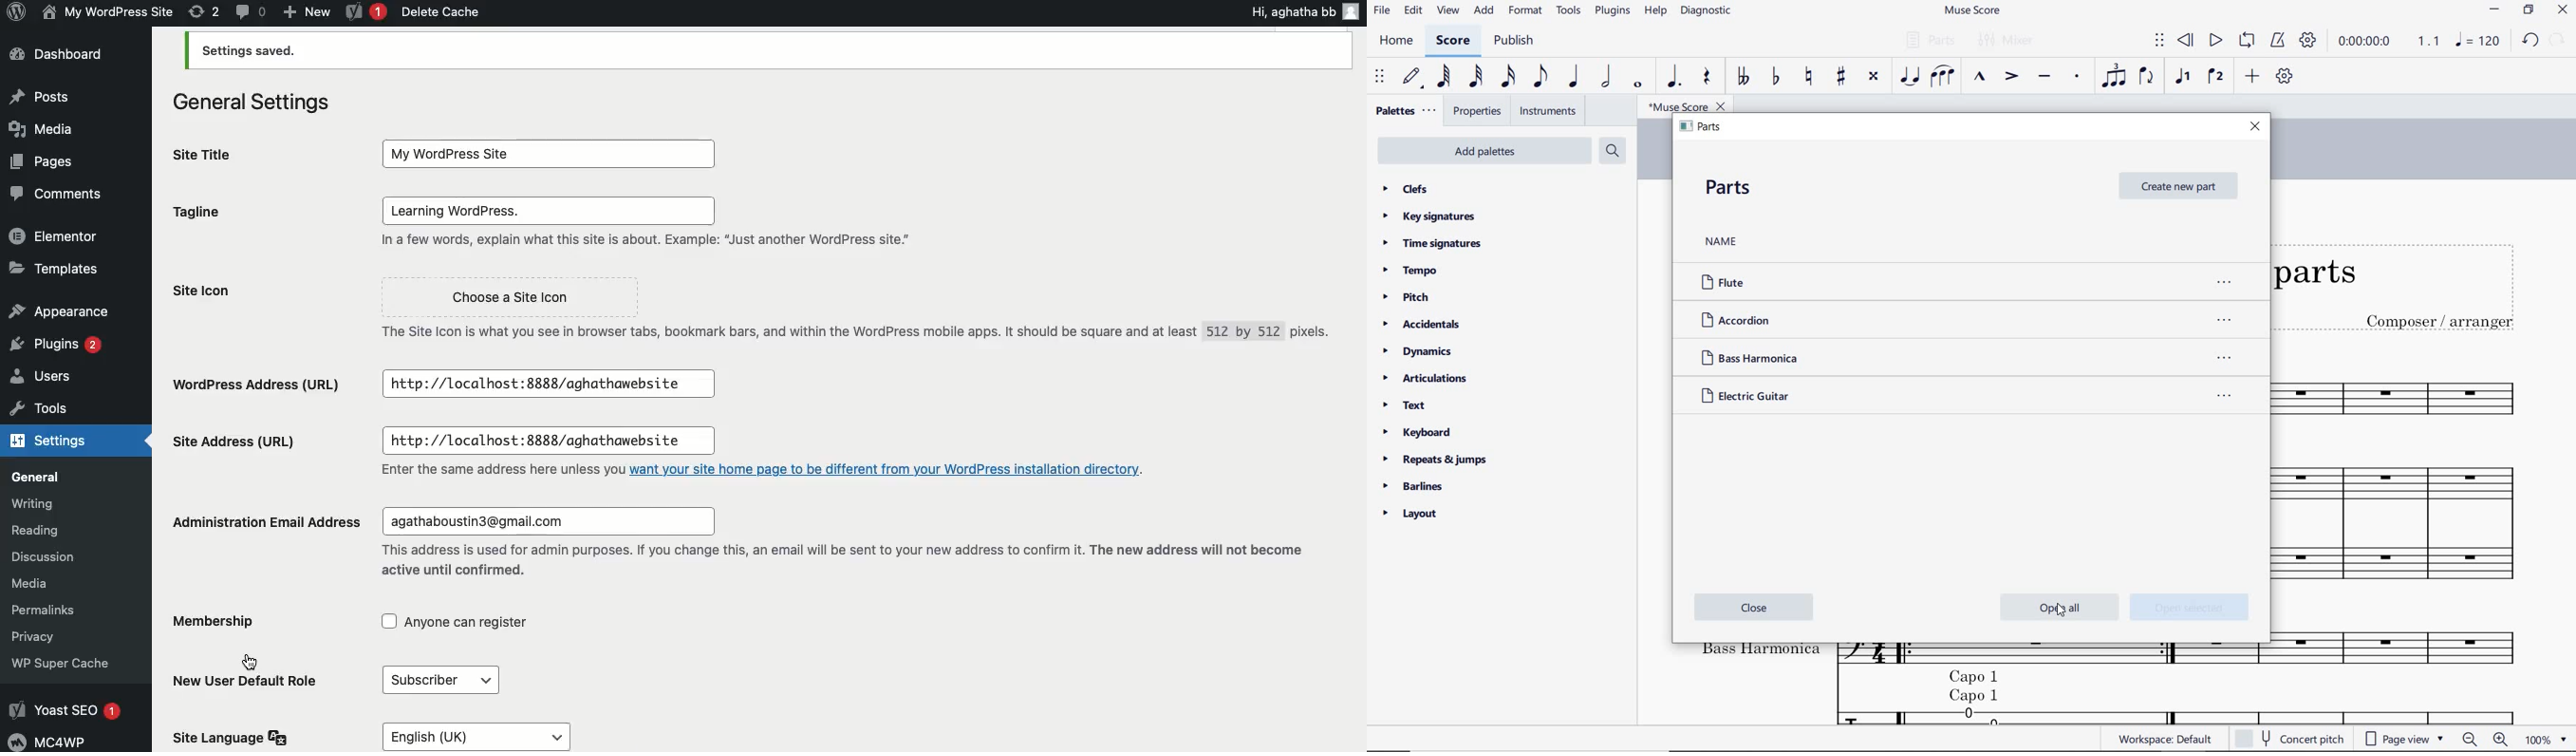  Describe the element at coordinates (2299, 738) in the screenshot. I see `concert pitch` at that location.